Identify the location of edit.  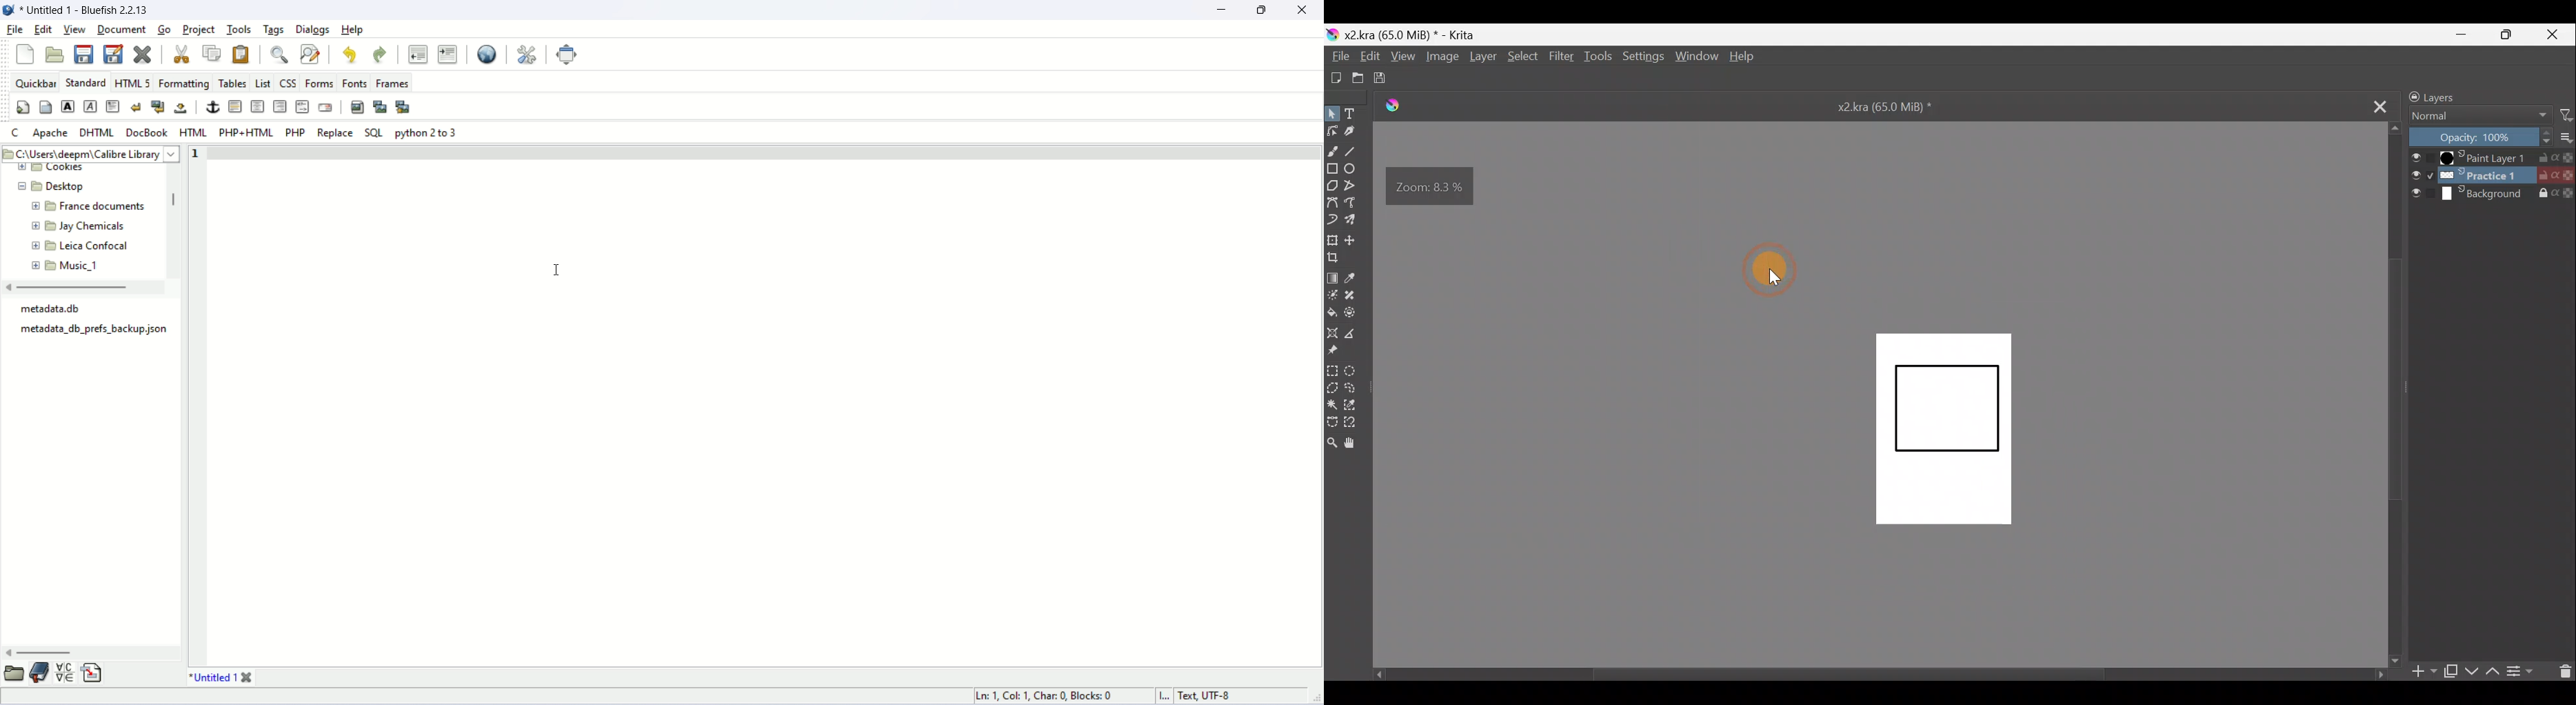
(42, 30).